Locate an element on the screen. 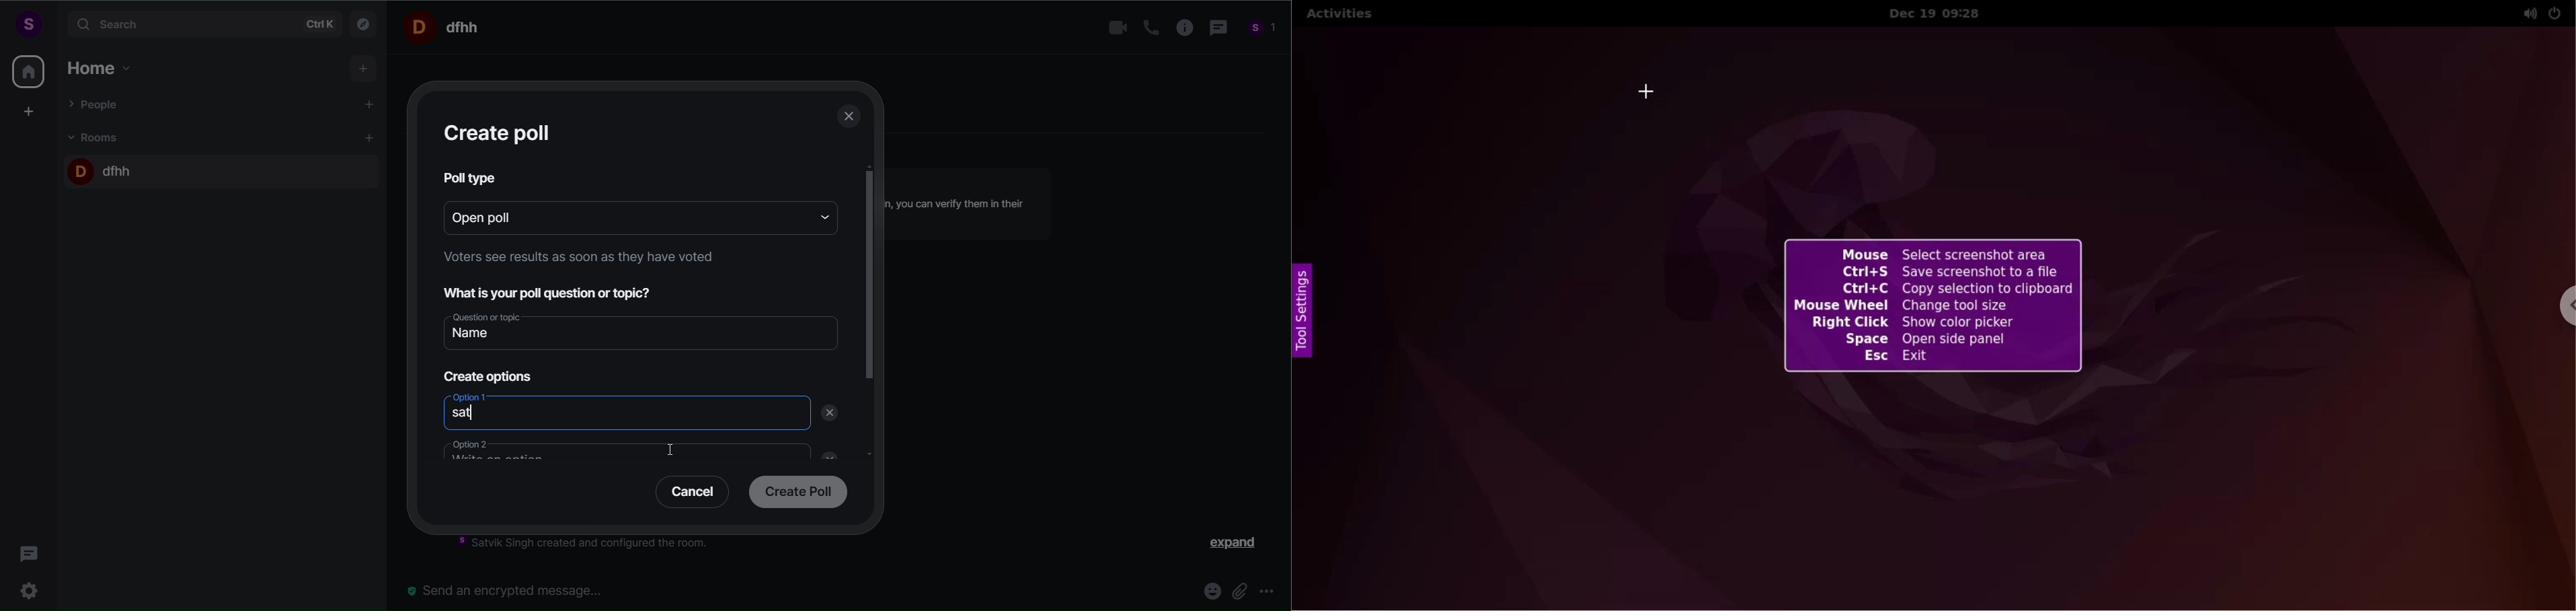  poll type dropdown is located at coordinates (820, 216).